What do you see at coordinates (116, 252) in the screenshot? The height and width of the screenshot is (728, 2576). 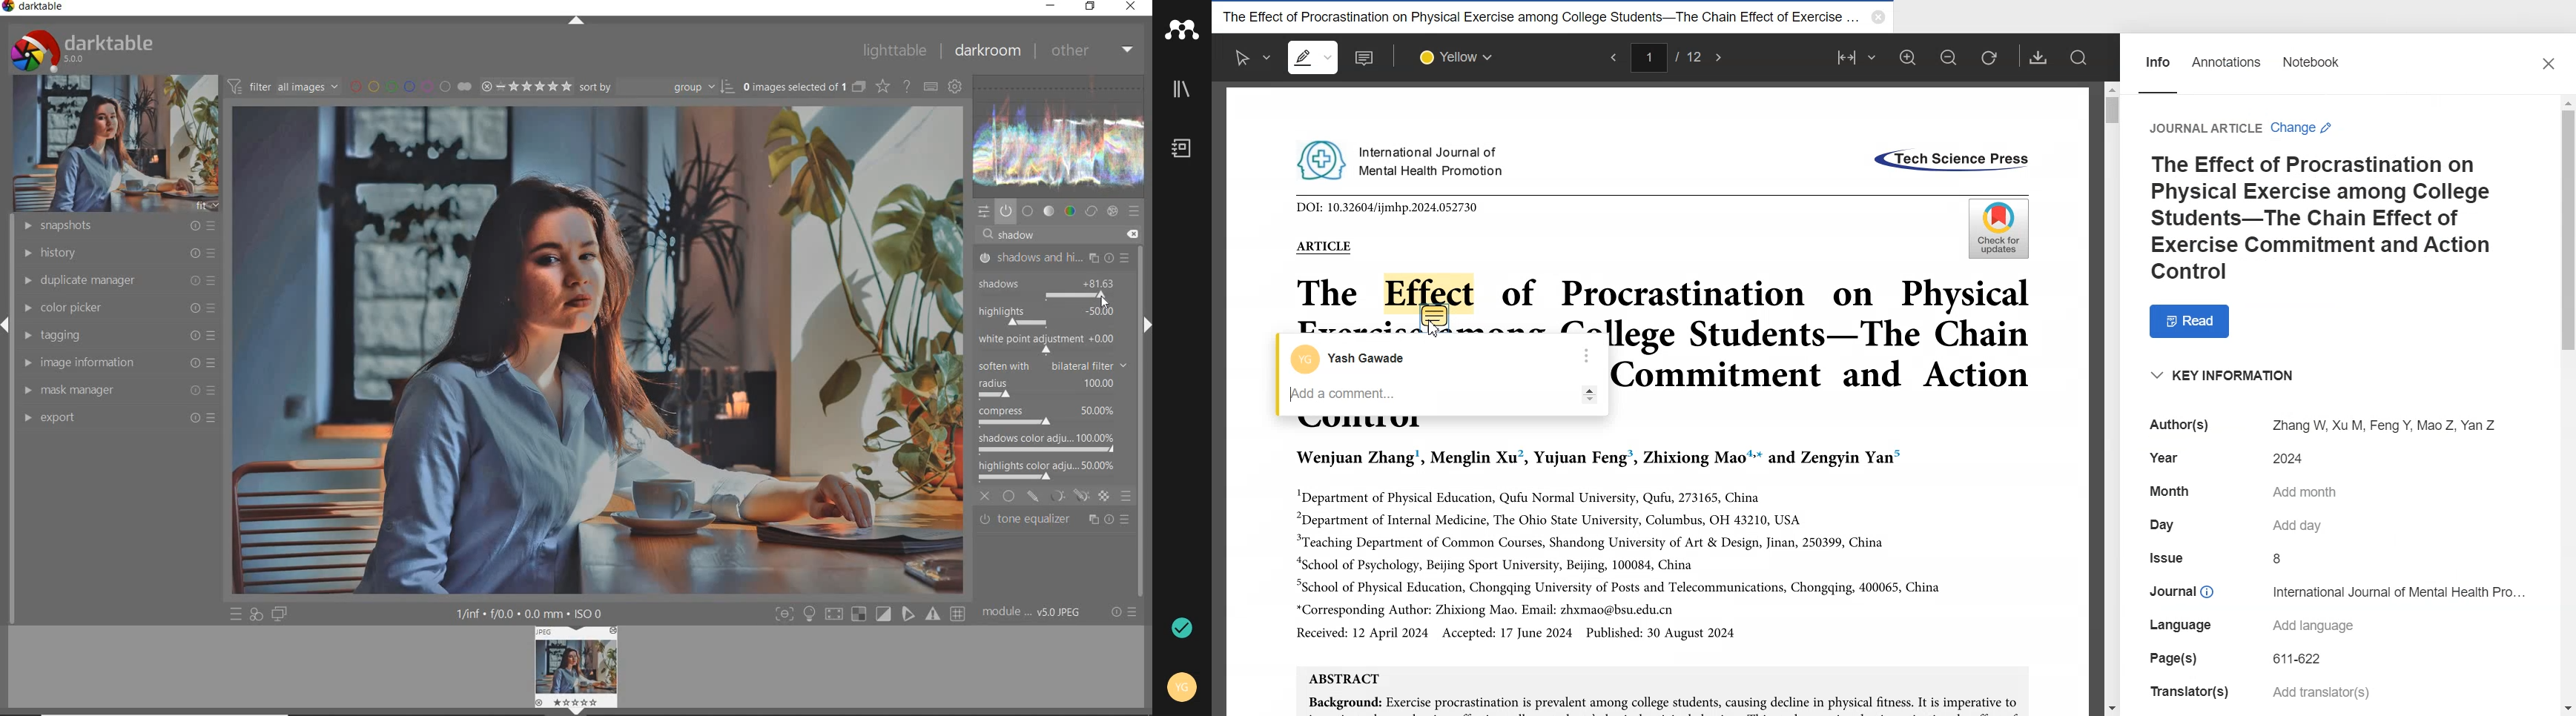 I see `history` at bounding box center [116, 252].